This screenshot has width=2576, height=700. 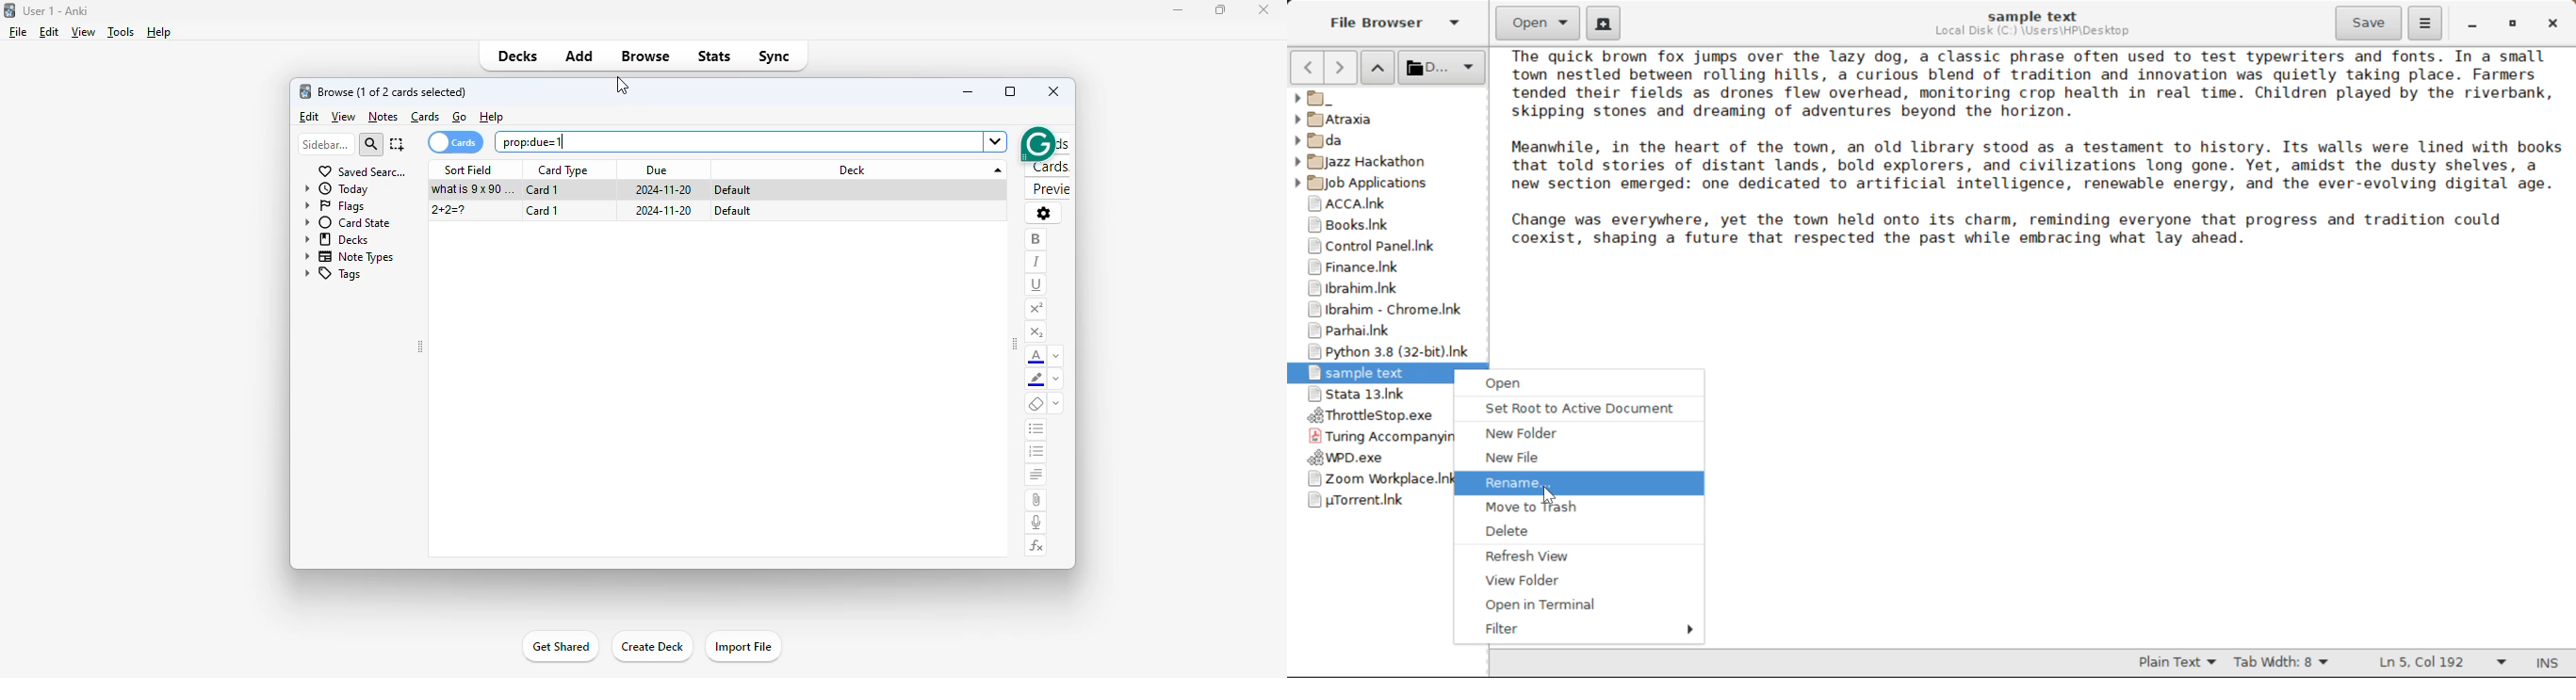 What do you see at coordinates (742, 647) in the screenshot?
I see `import file` at bounding box center [742, 647].